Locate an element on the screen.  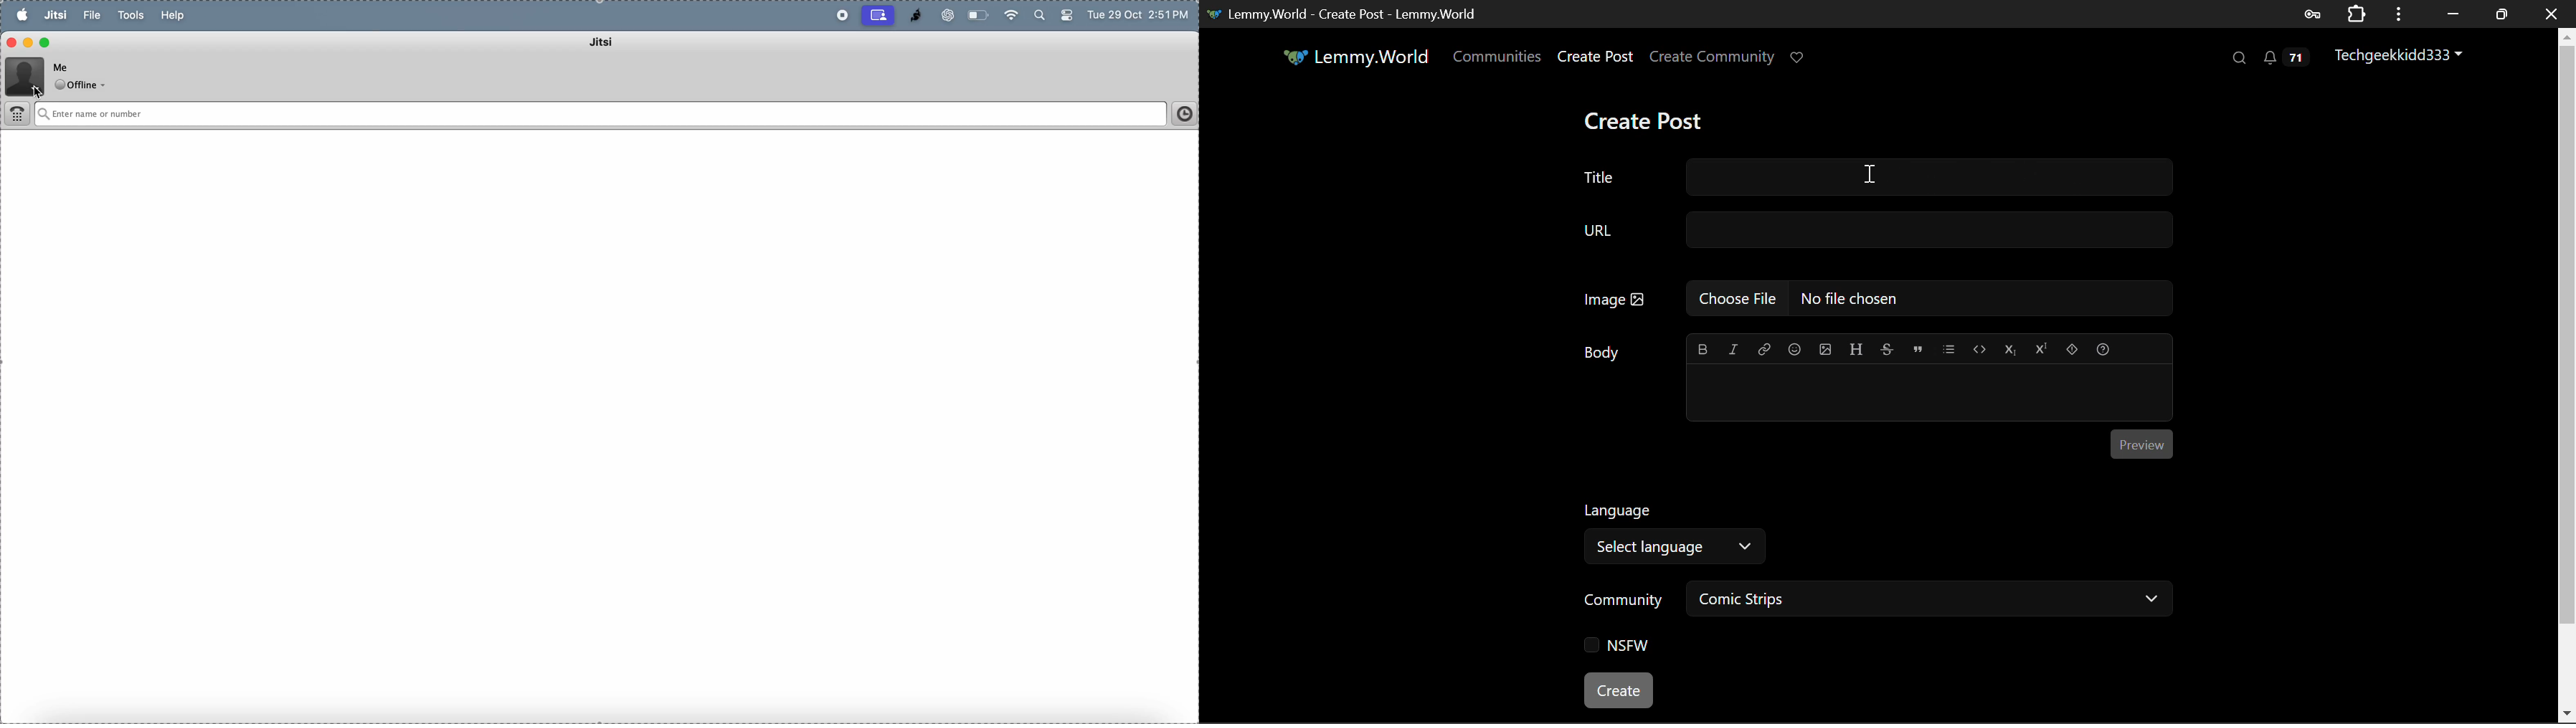
upload image is located at coordinates (1824, 347).